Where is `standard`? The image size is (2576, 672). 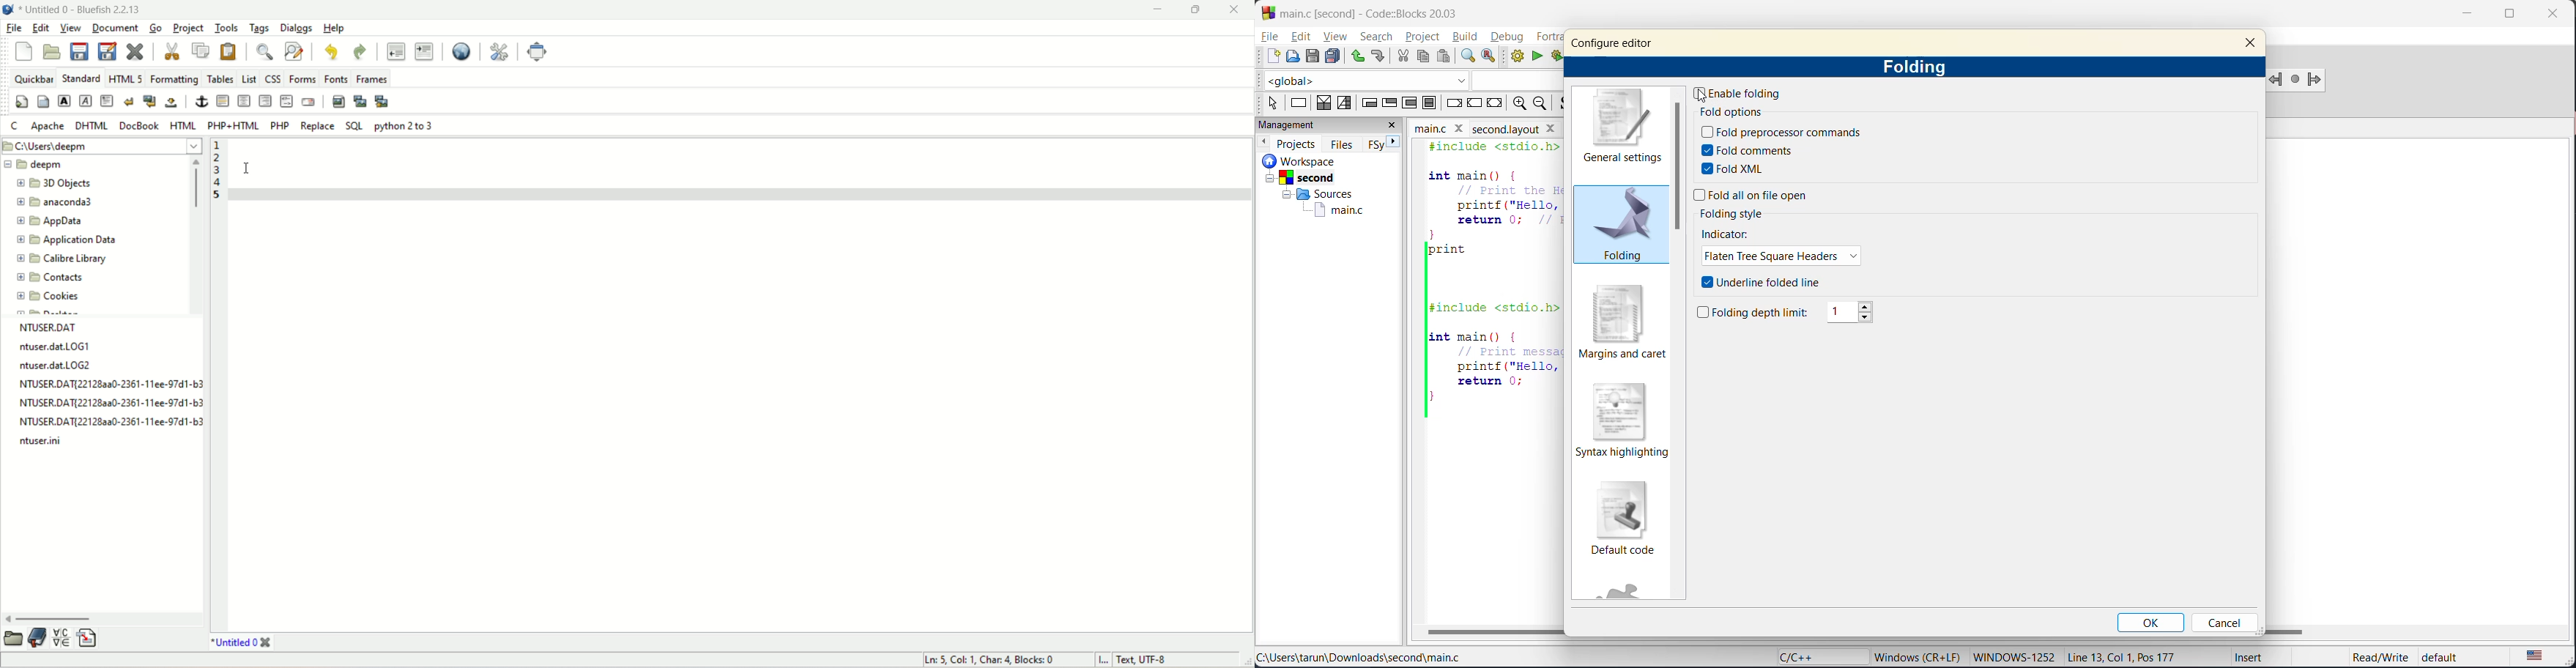
standard is located at coordinates (82, 79).